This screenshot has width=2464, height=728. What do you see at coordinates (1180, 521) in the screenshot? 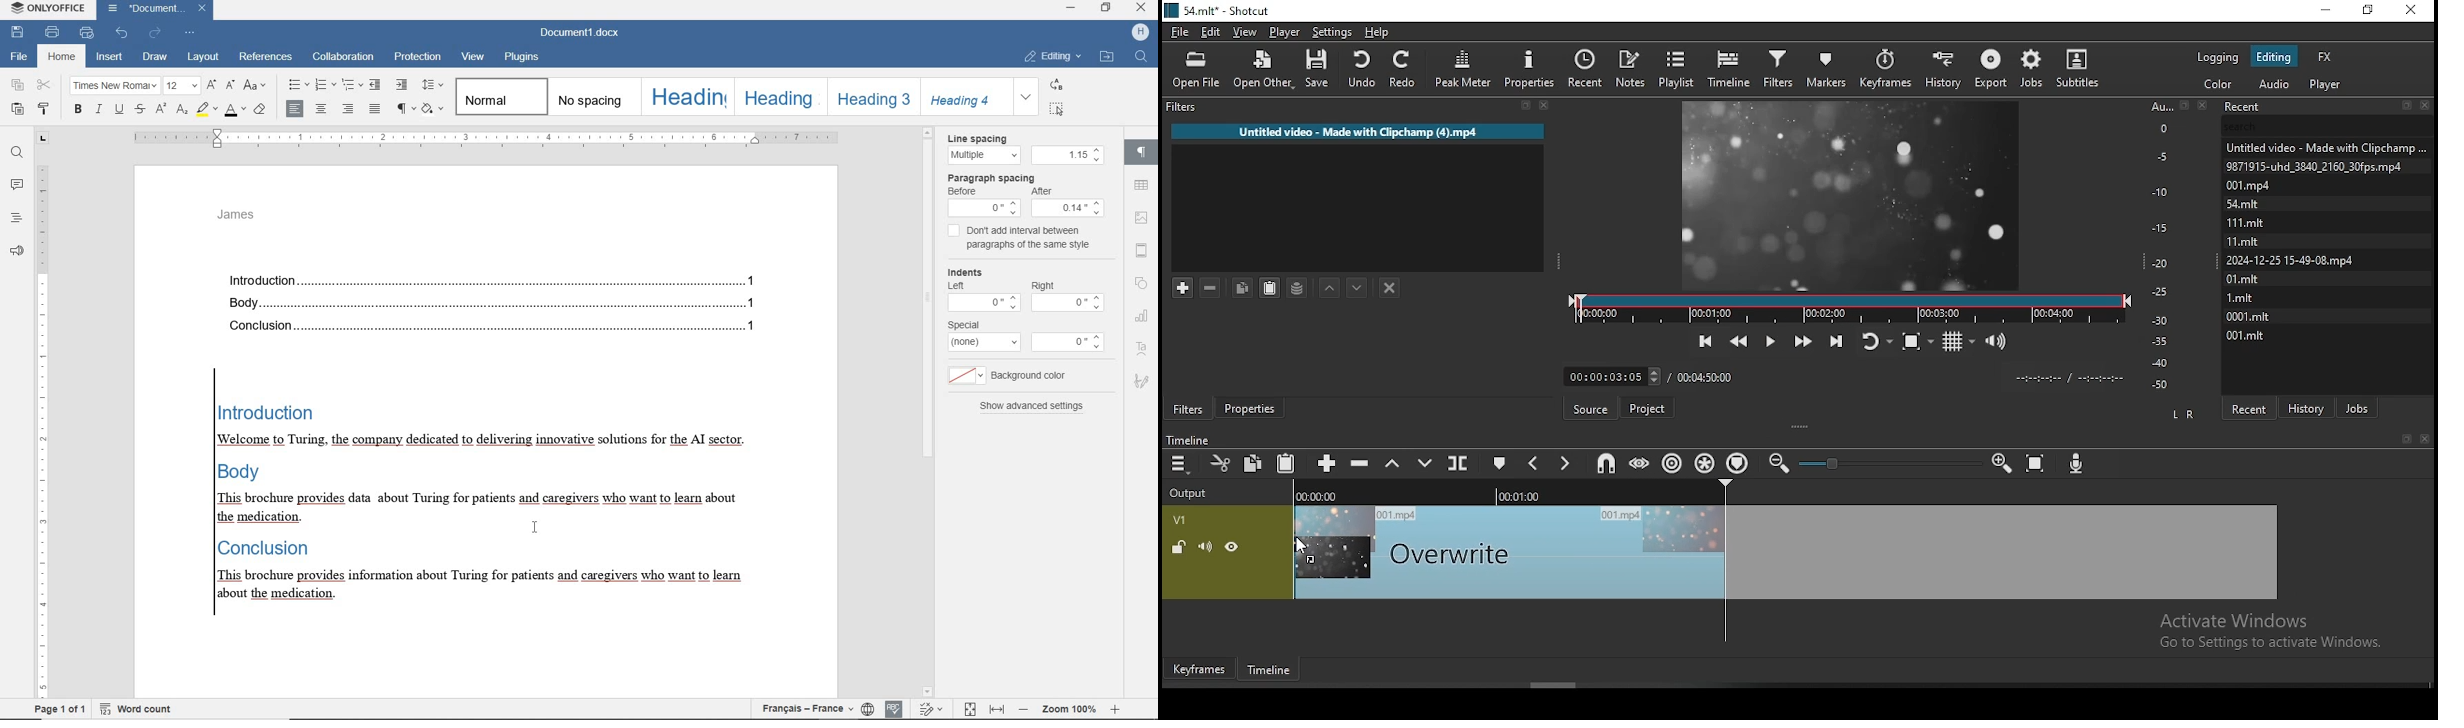
I see `V1` at bounding box center [1180, 521].